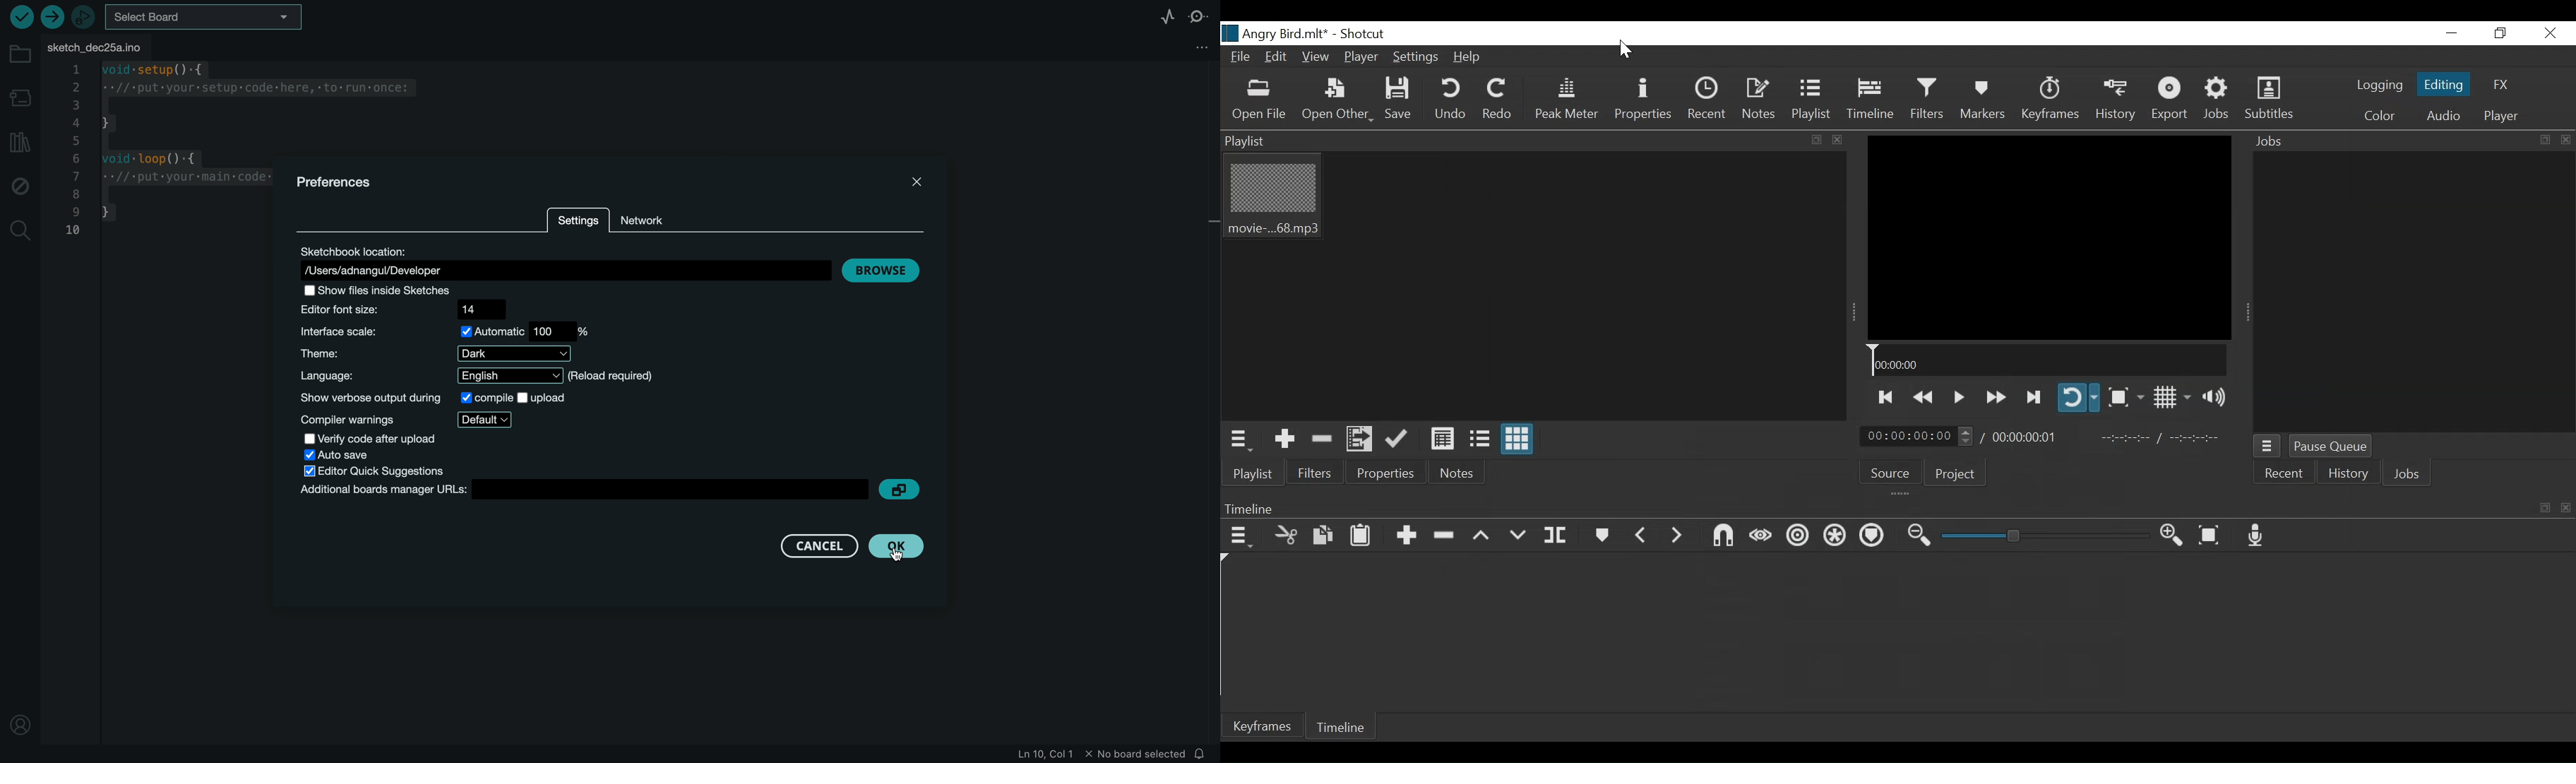 The height and width of the screenshot is (784, 2576). Describe the element at coordinates (1567, 99) in the screenshot. I see `Peak Meter` at that location.